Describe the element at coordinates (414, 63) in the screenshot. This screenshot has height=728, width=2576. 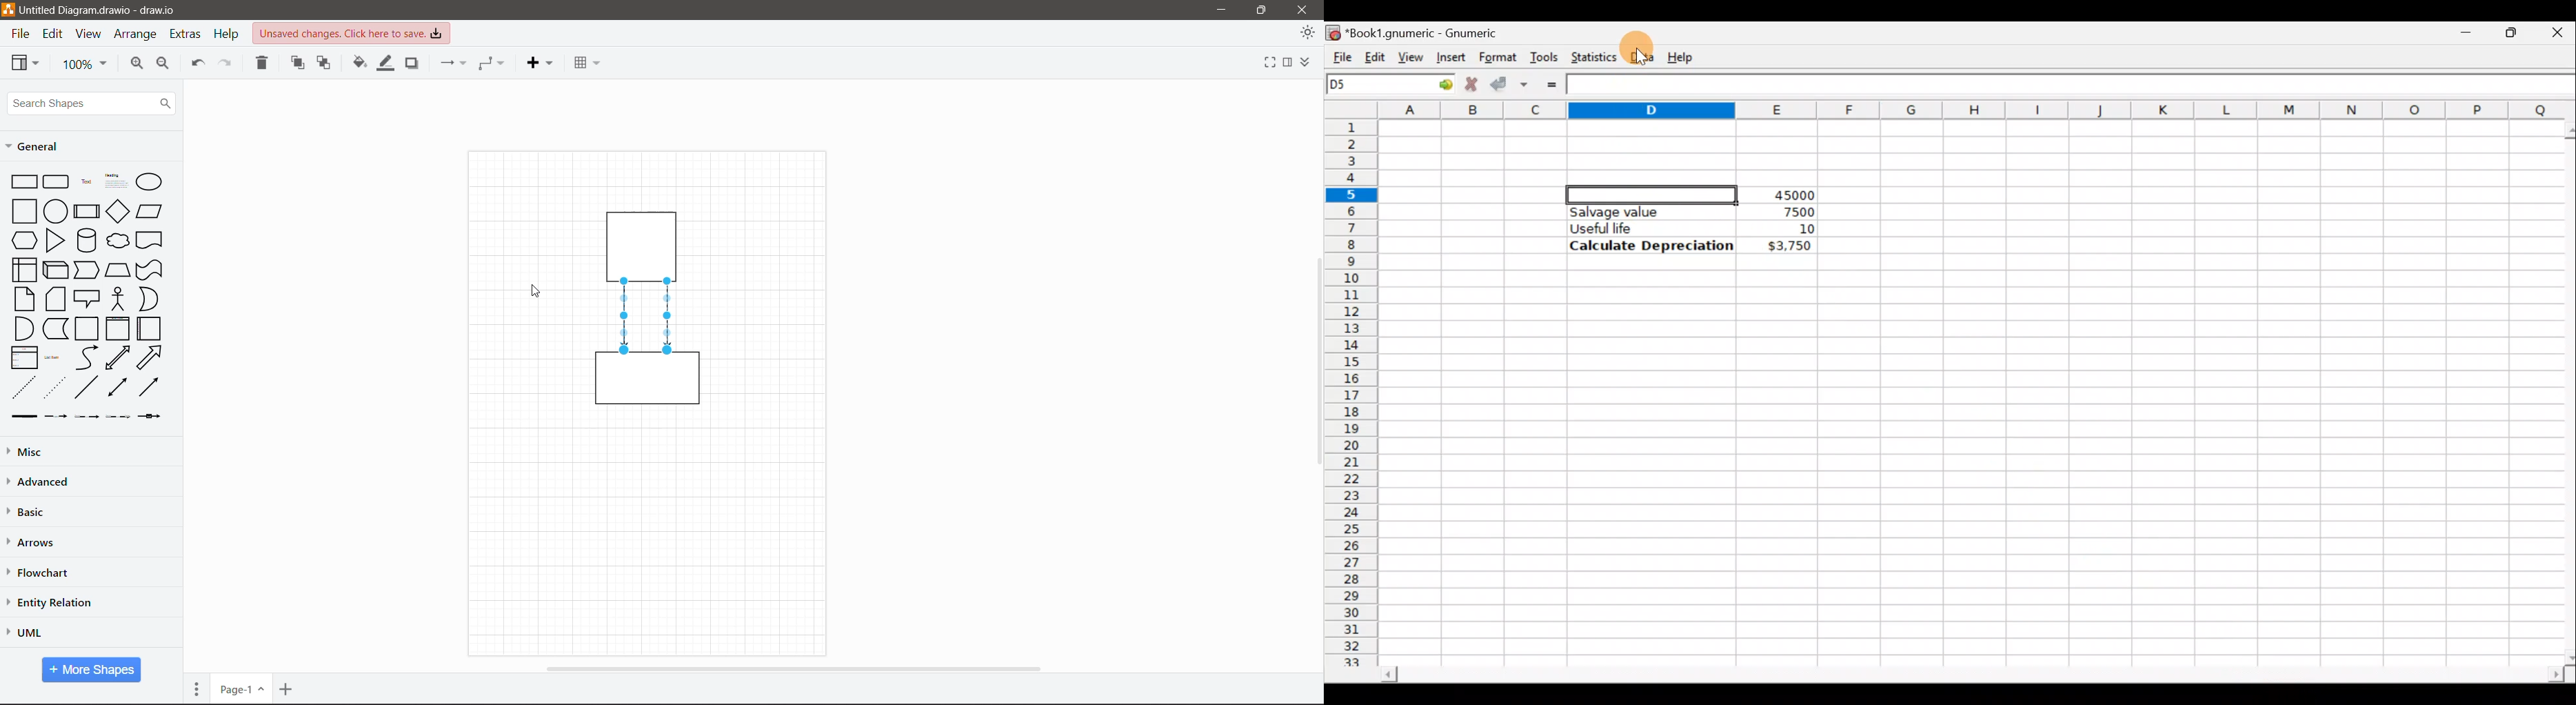
I see `Shadow` at that location.